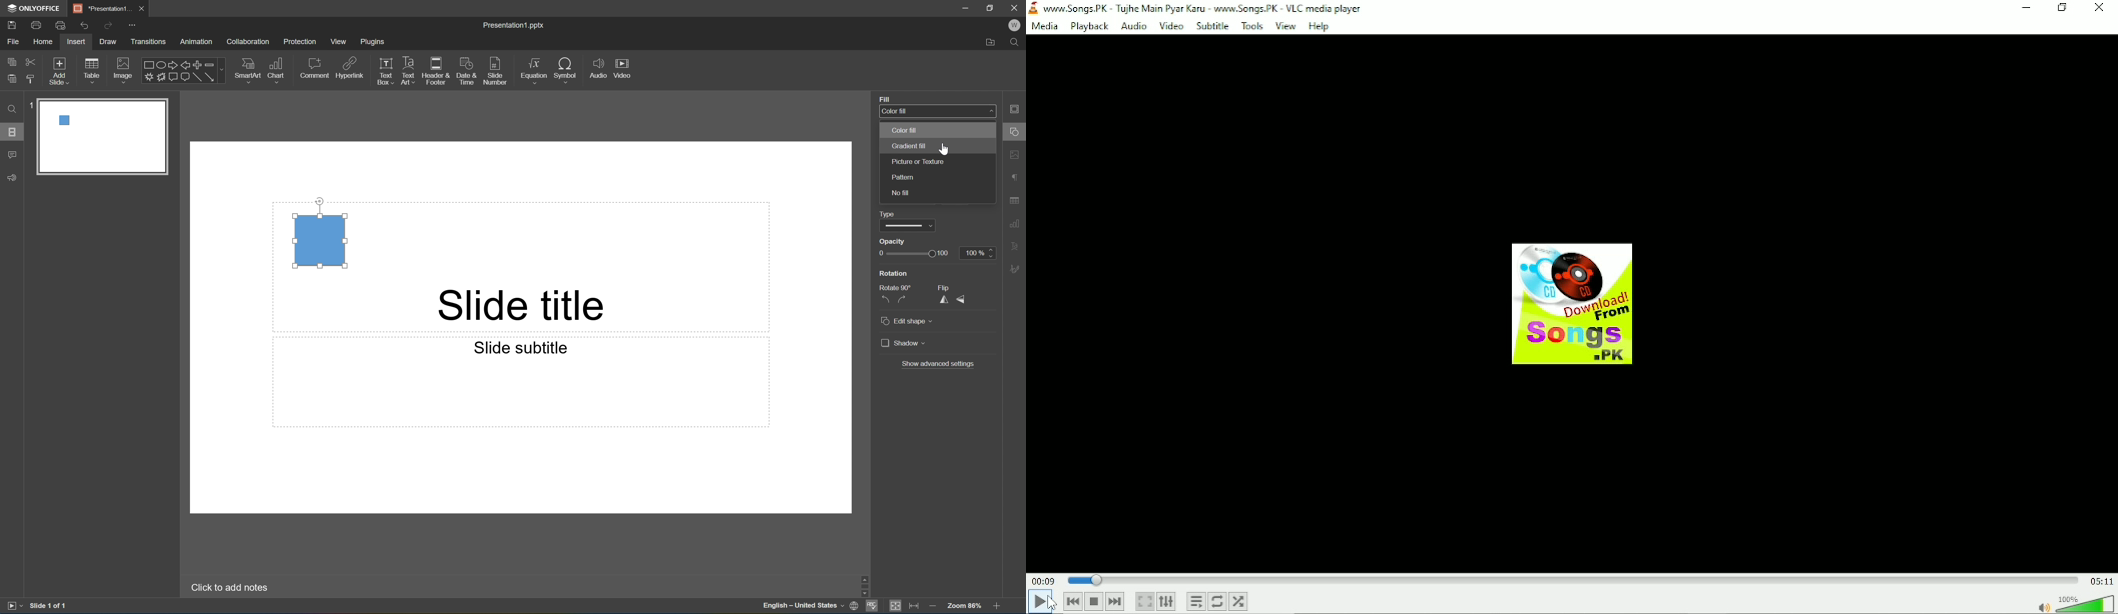  What do you see at coordinates (495, 69) in the screenshot?
I see `Slide number` at bounding box center [495, 69].